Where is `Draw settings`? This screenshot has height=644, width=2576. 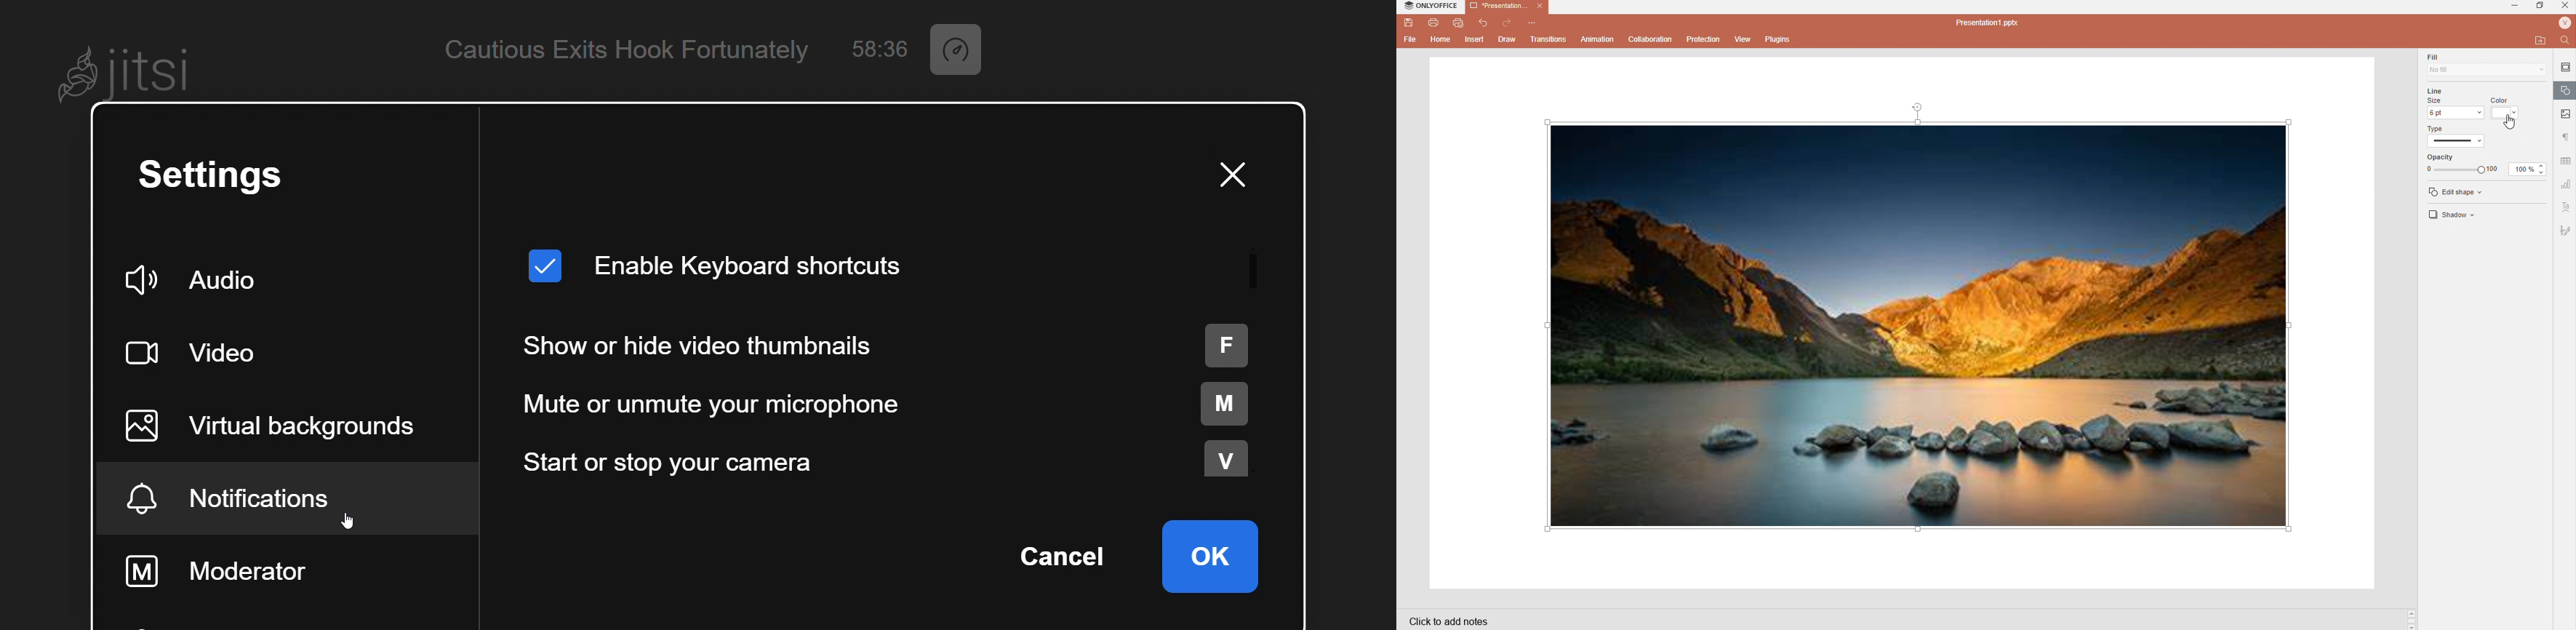 Draw settings is located at coordinates (2565, 231).